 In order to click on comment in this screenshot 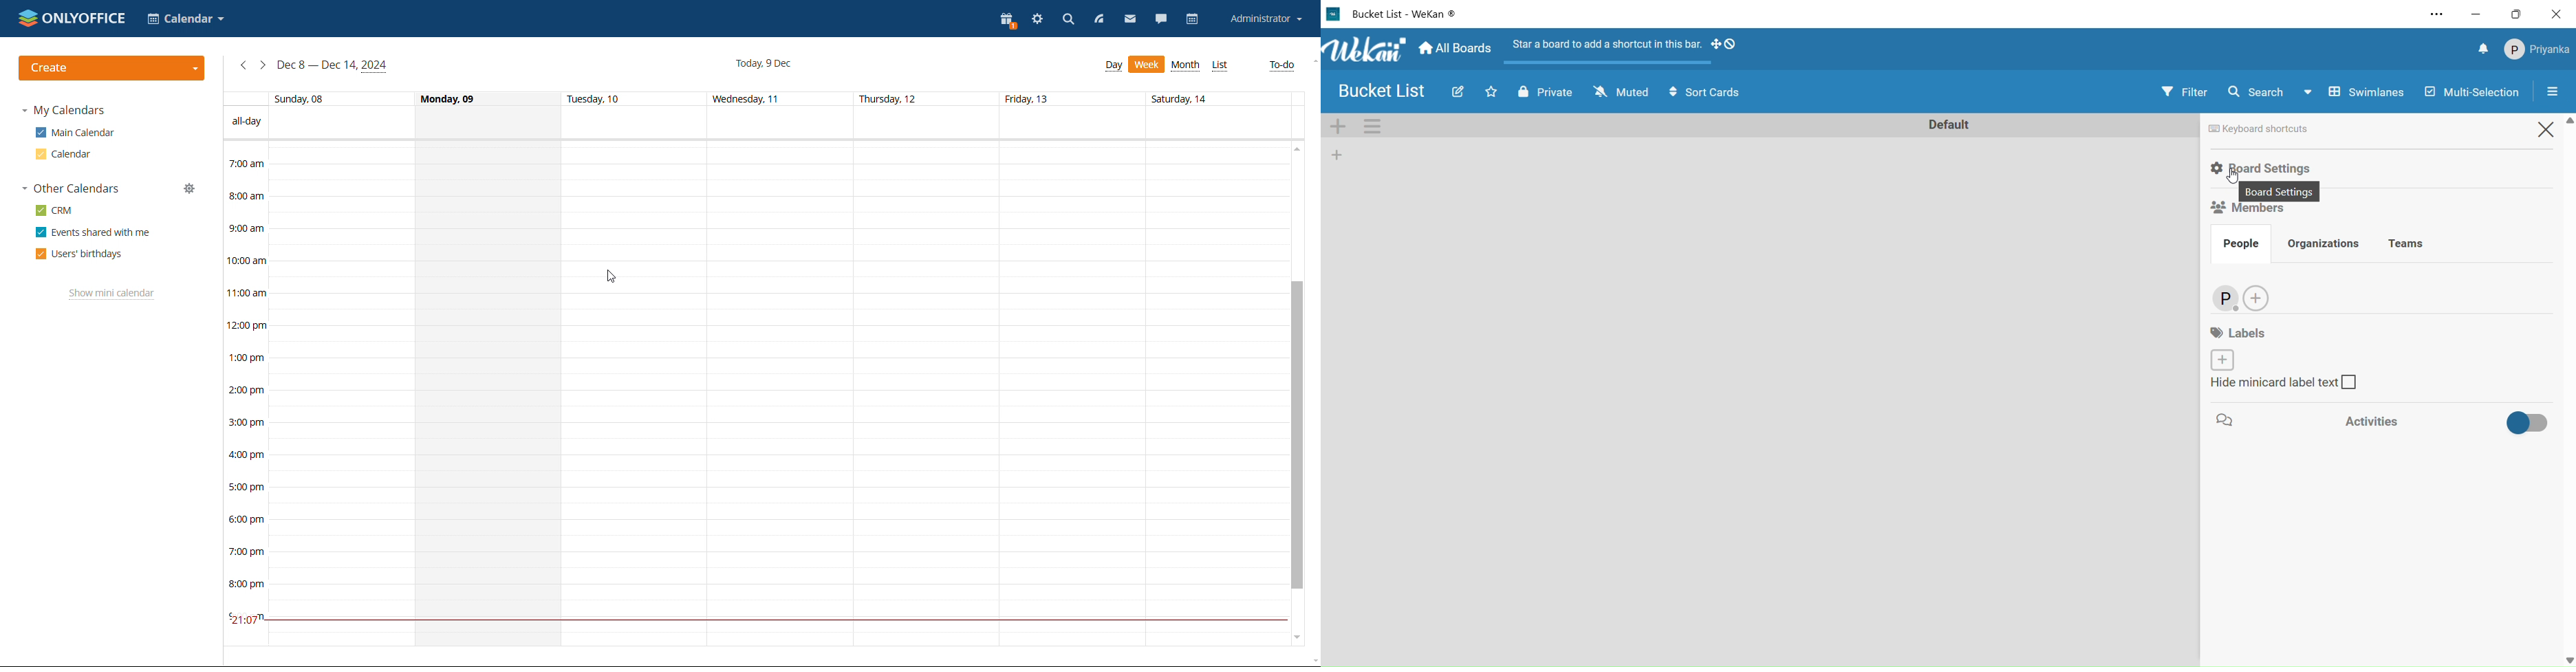, I will do `click(2223, 422)`.